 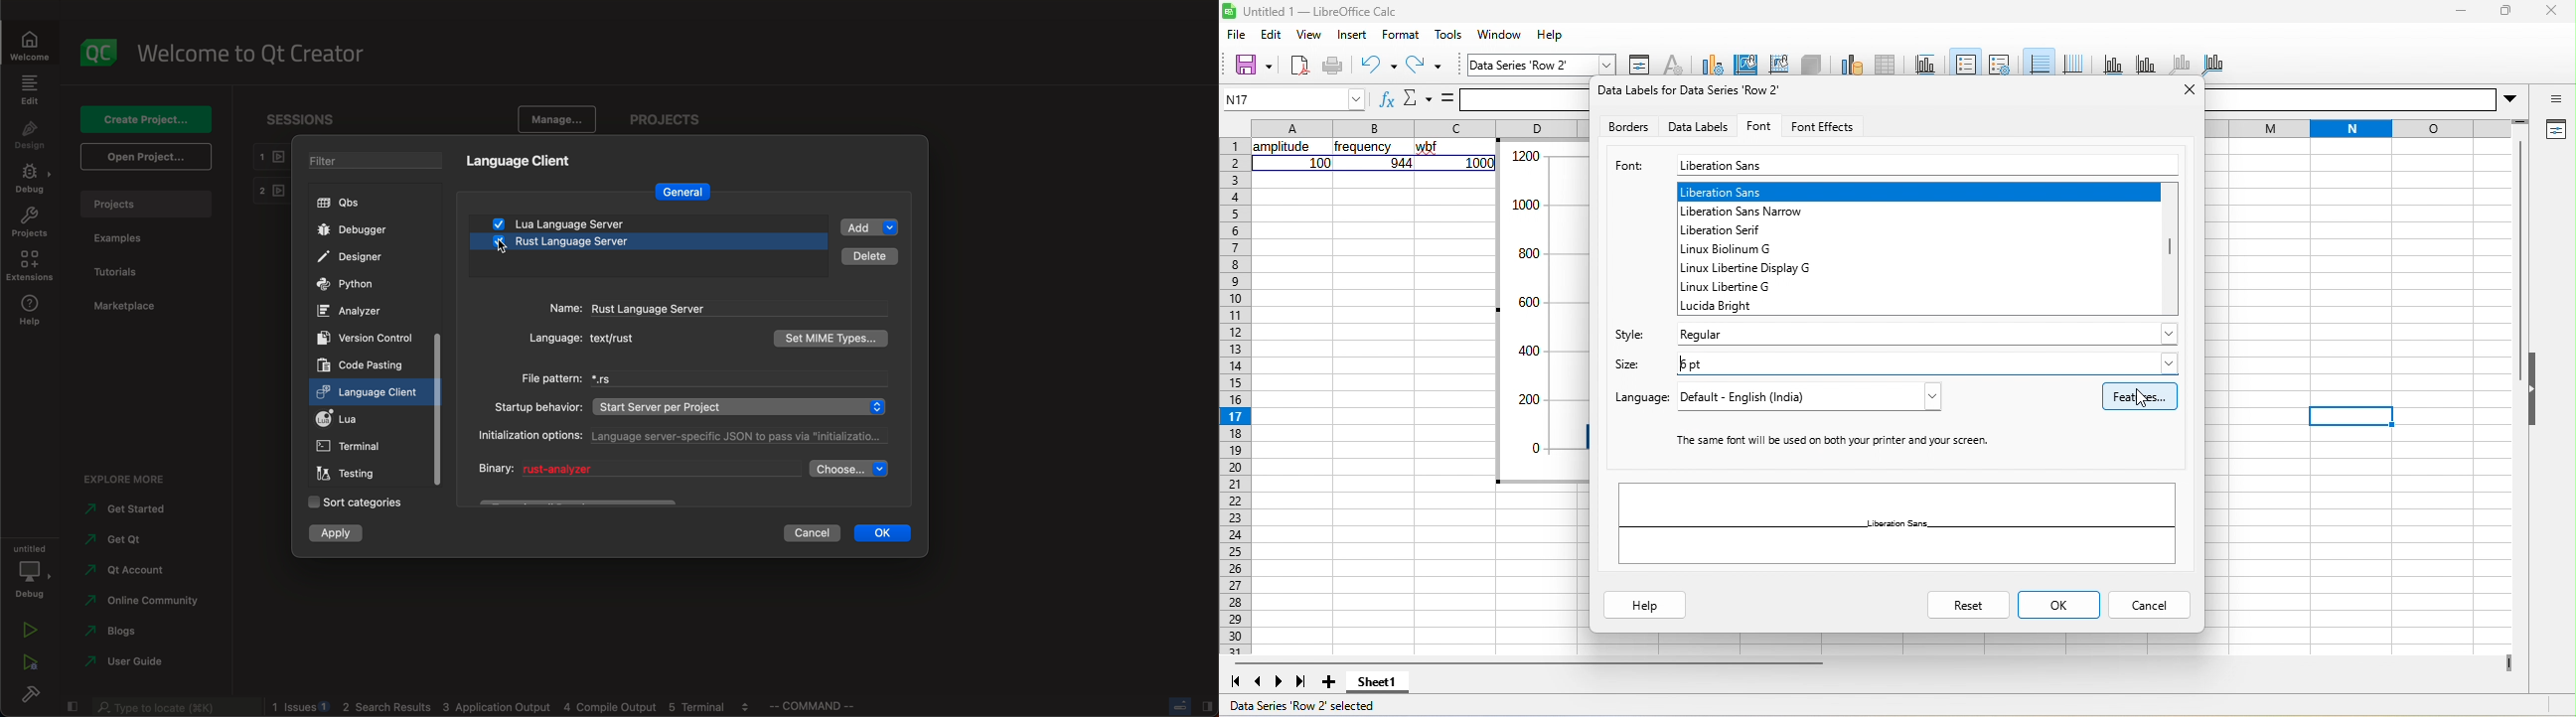 What do you see at coordinates (1291, 97) in the screenshot?
I see `N17` at bounding box center [1291, 97].